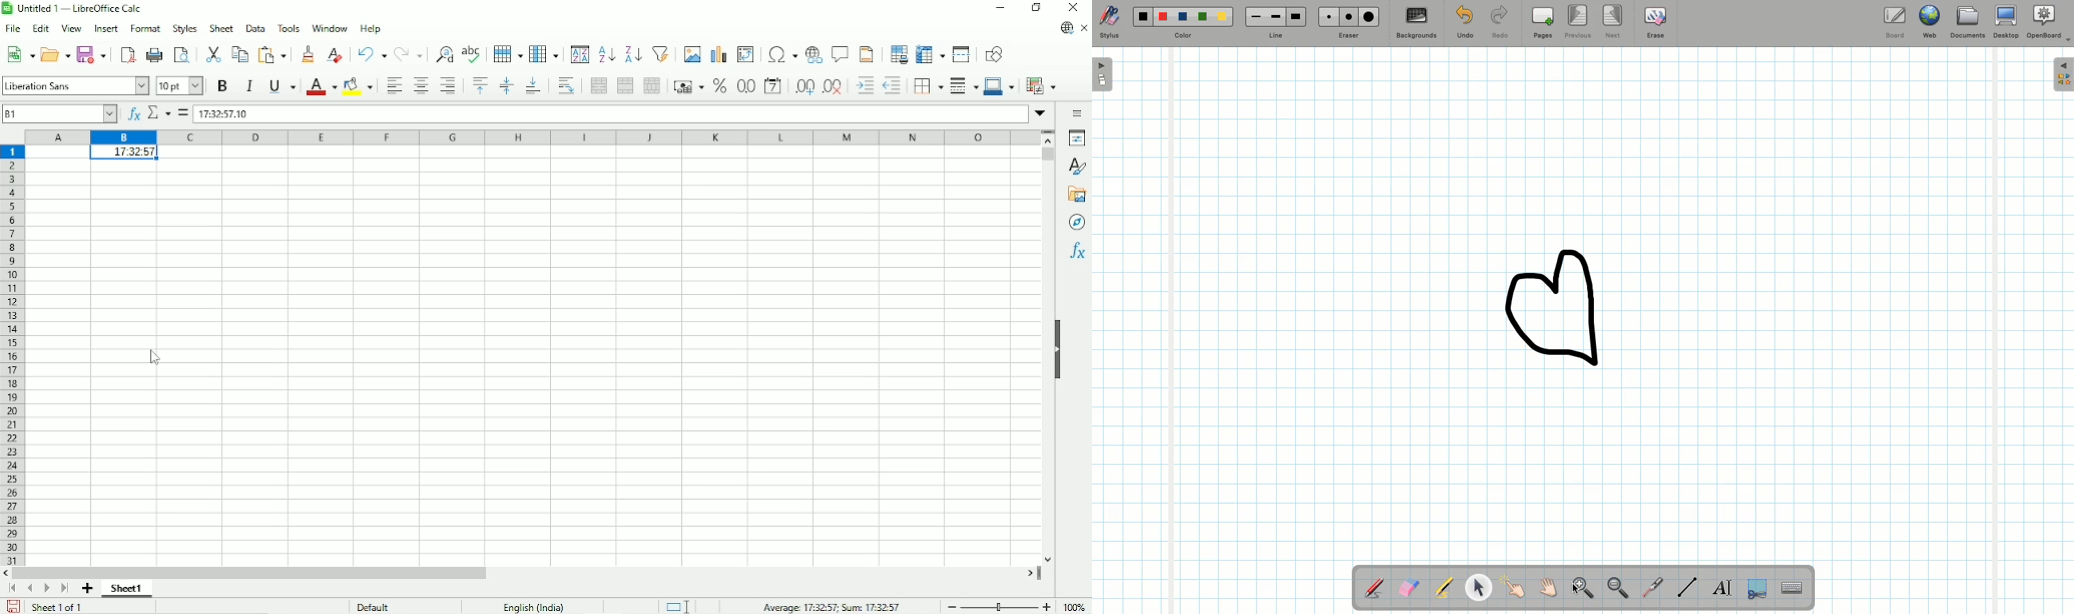  Describe the element at coordinates (329, 29) in the screenshot. I see `Window` at that location.